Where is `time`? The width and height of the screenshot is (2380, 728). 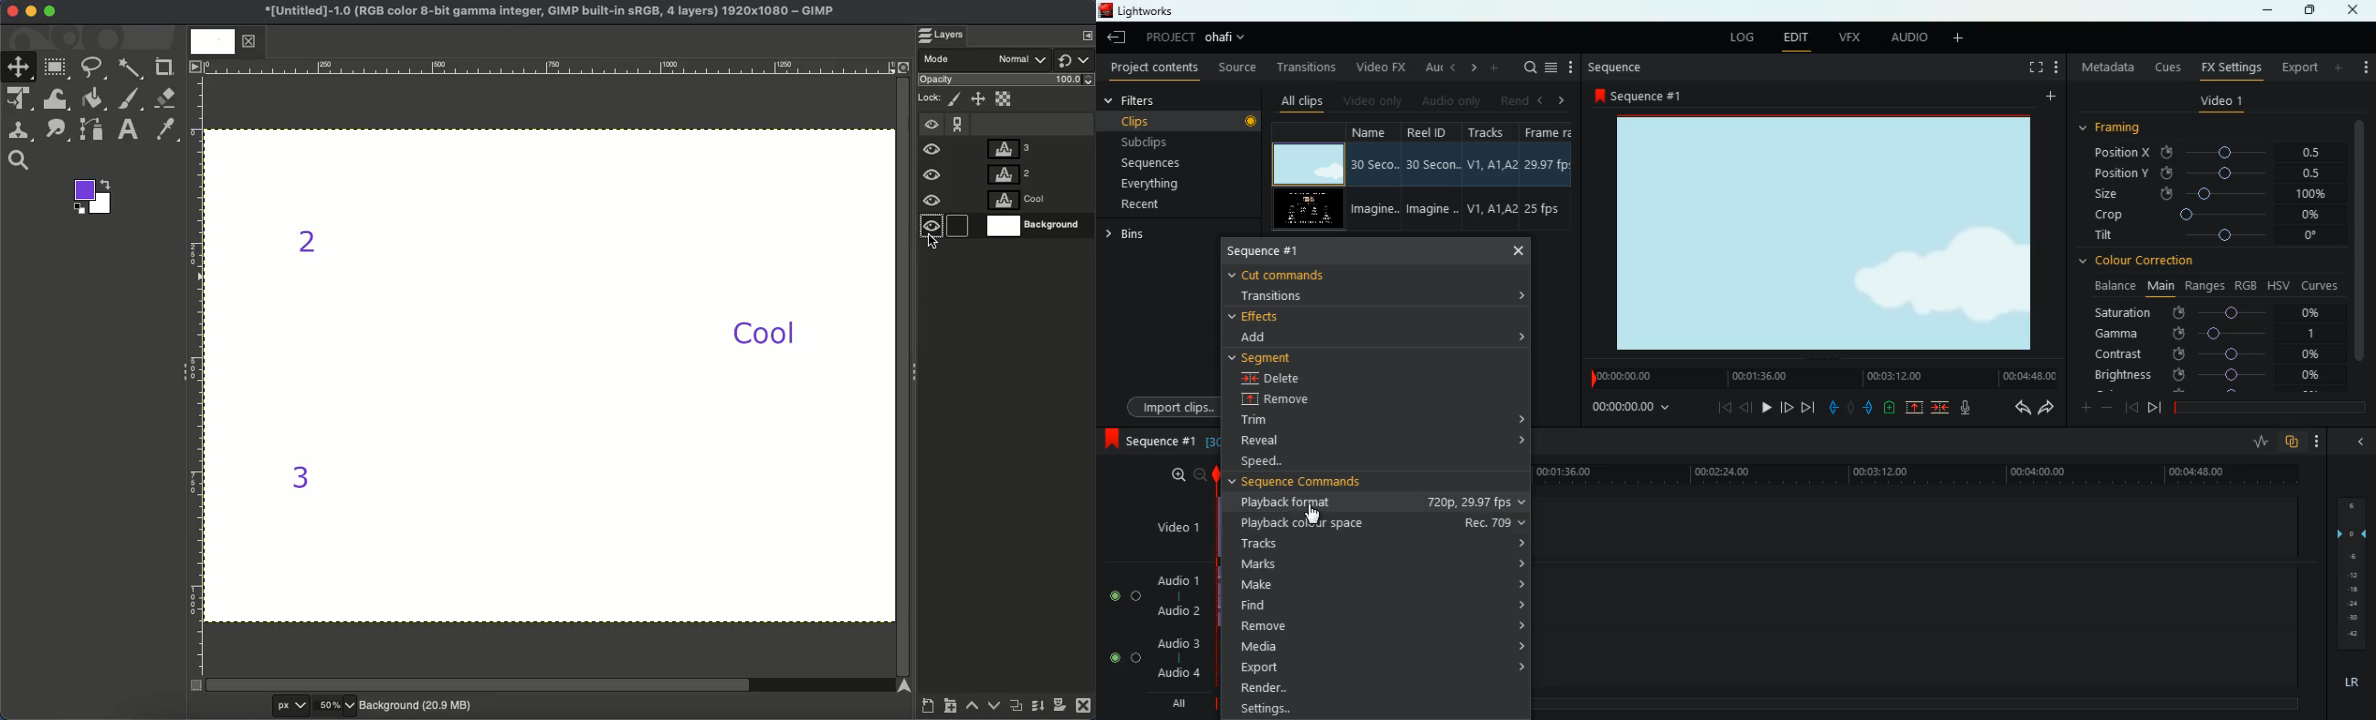
time is located at coordinates (1633, 409).